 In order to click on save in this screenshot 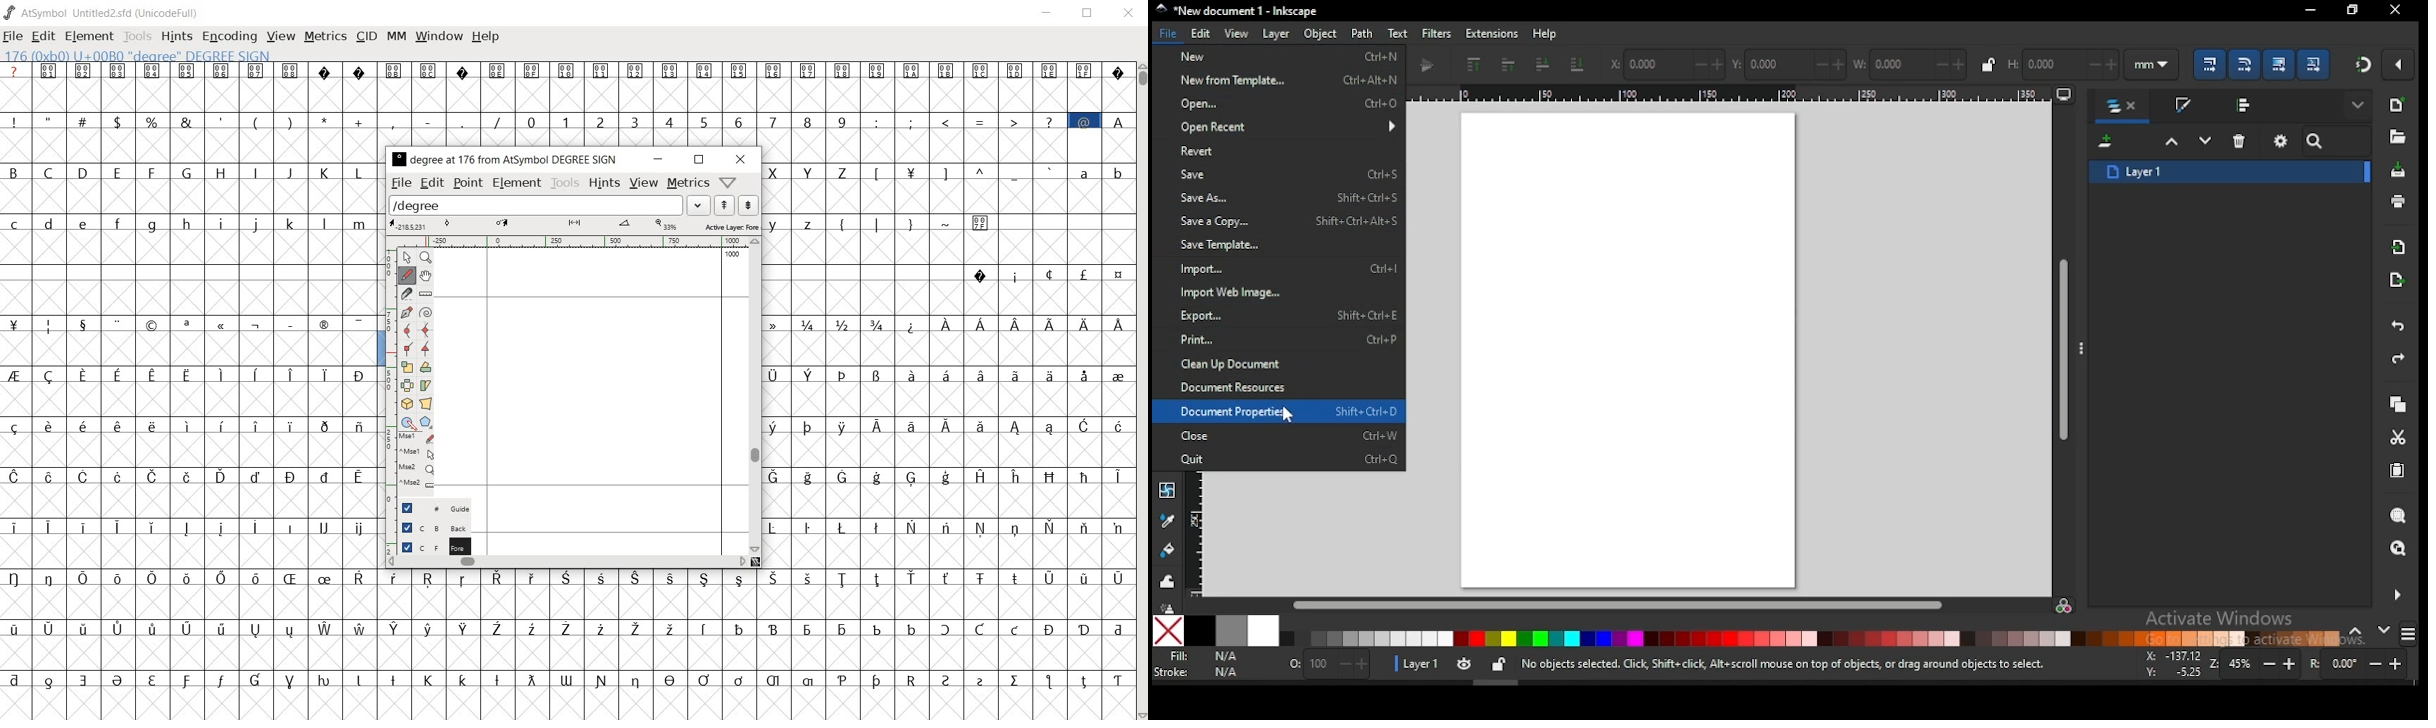, I will do `click(1286, 174)`.